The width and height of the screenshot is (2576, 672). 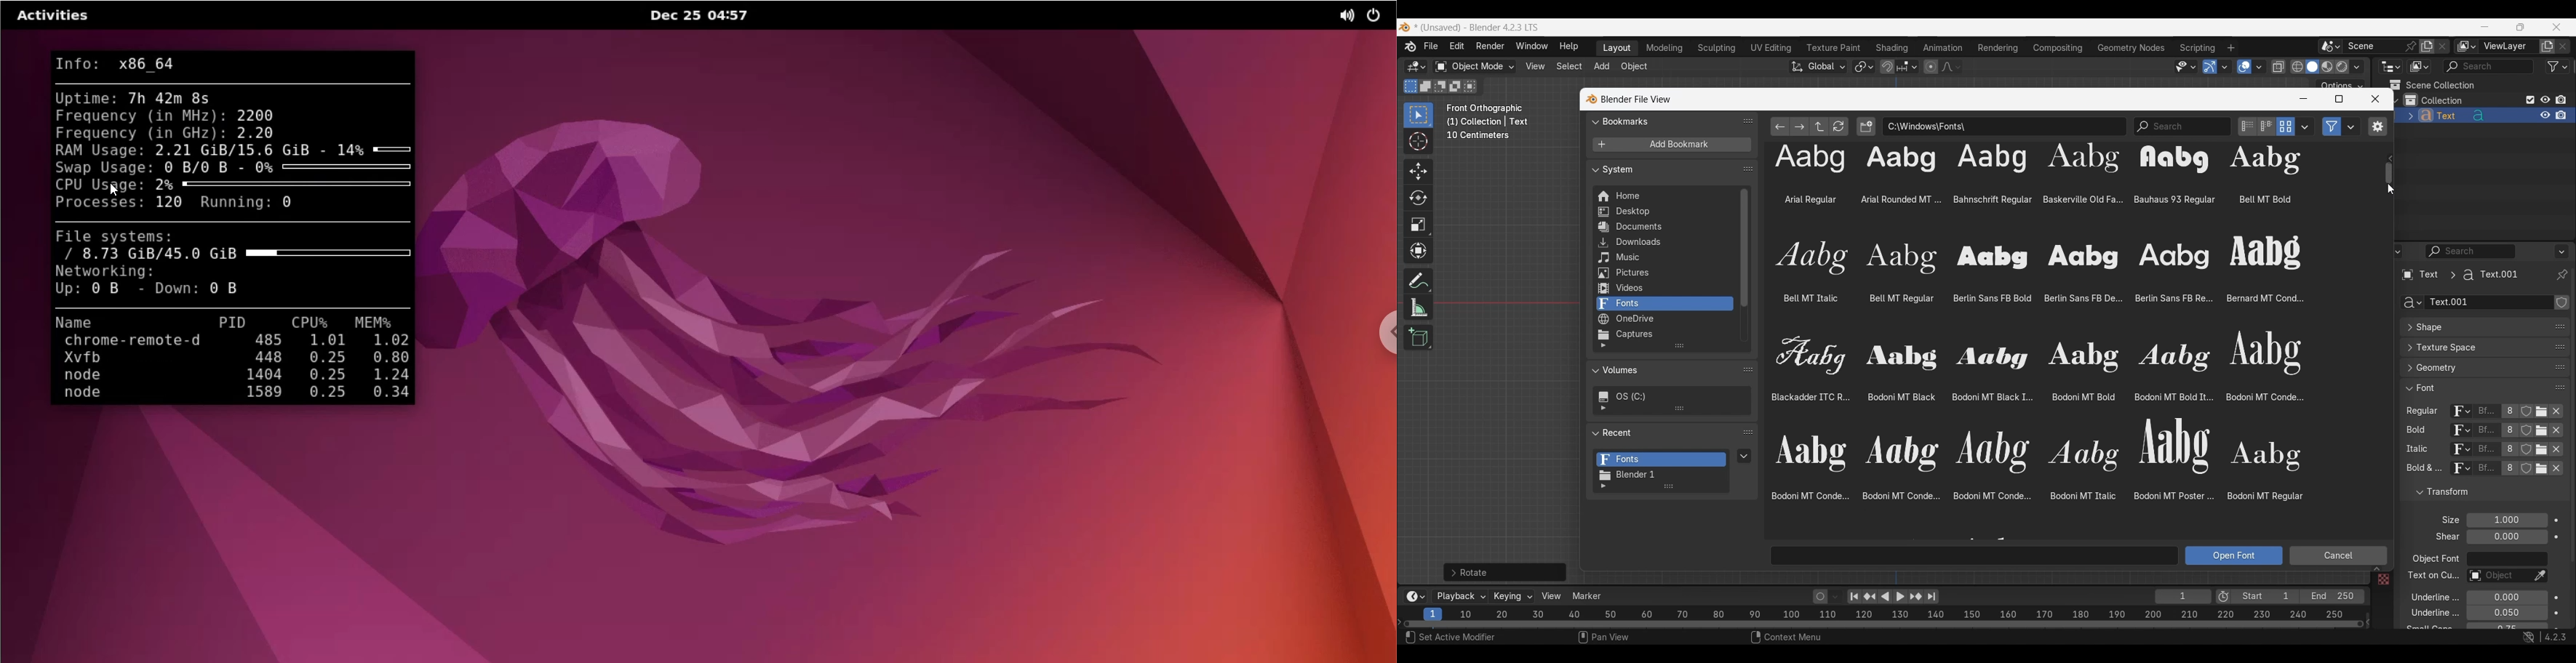 What do you see at coordinates (2561, 487) in the screenshot?
I see `Change order in the list` at bounding box center [2561, 487].